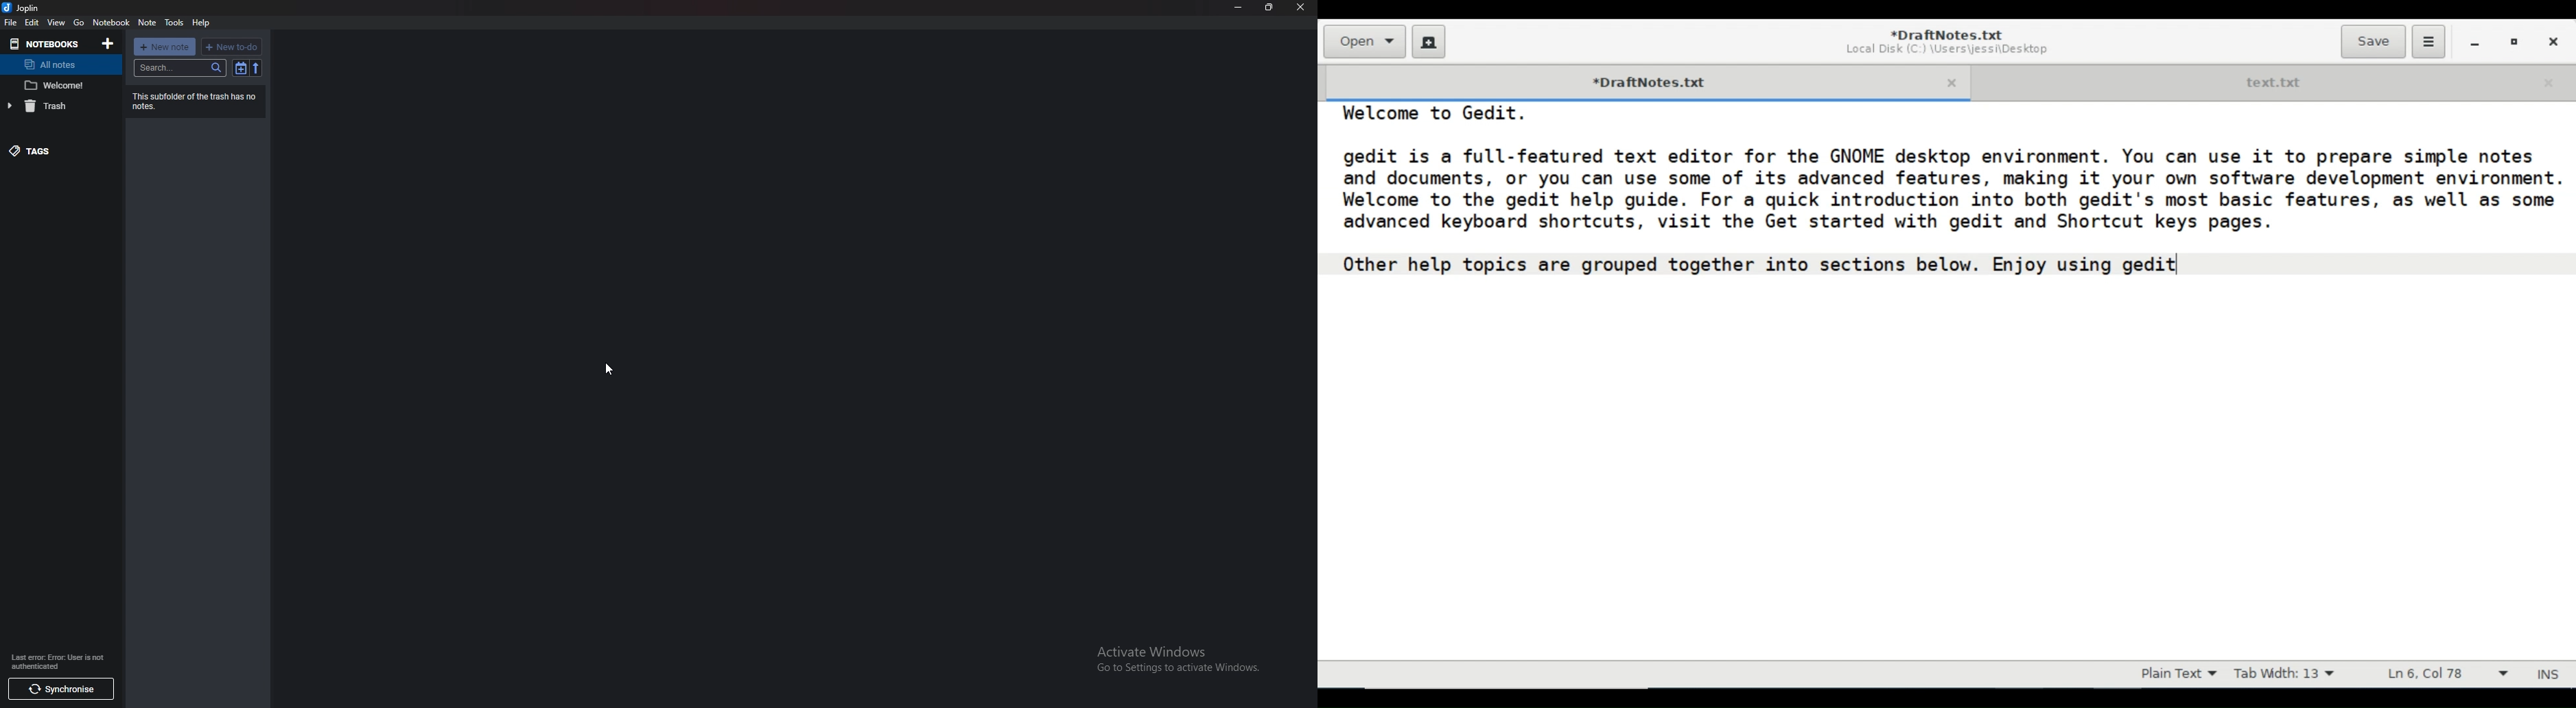 Image resolution: width=2576 pixels, height=728 pixels. Describe the element at coordinates (12, 23) in the screenshot. I see `file` at that location.